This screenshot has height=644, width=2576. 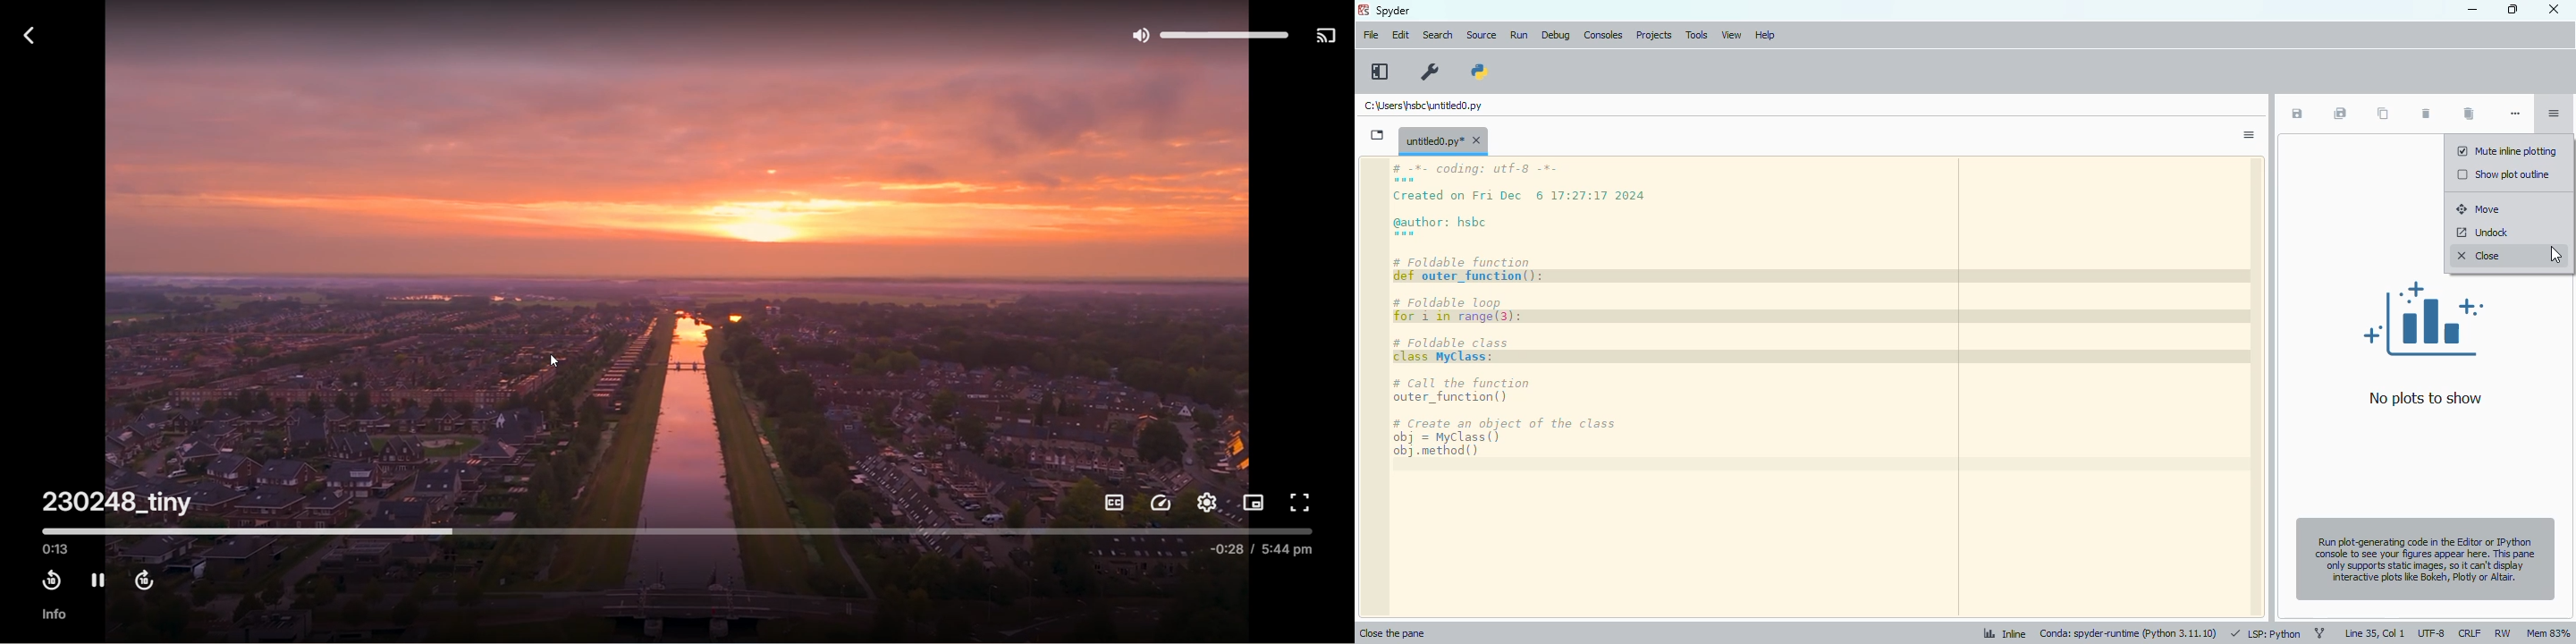 What do you see at coordinates (2374, 633) in the screenshot?
I see `line 35, col 1` at bounding box center [2374, 633].